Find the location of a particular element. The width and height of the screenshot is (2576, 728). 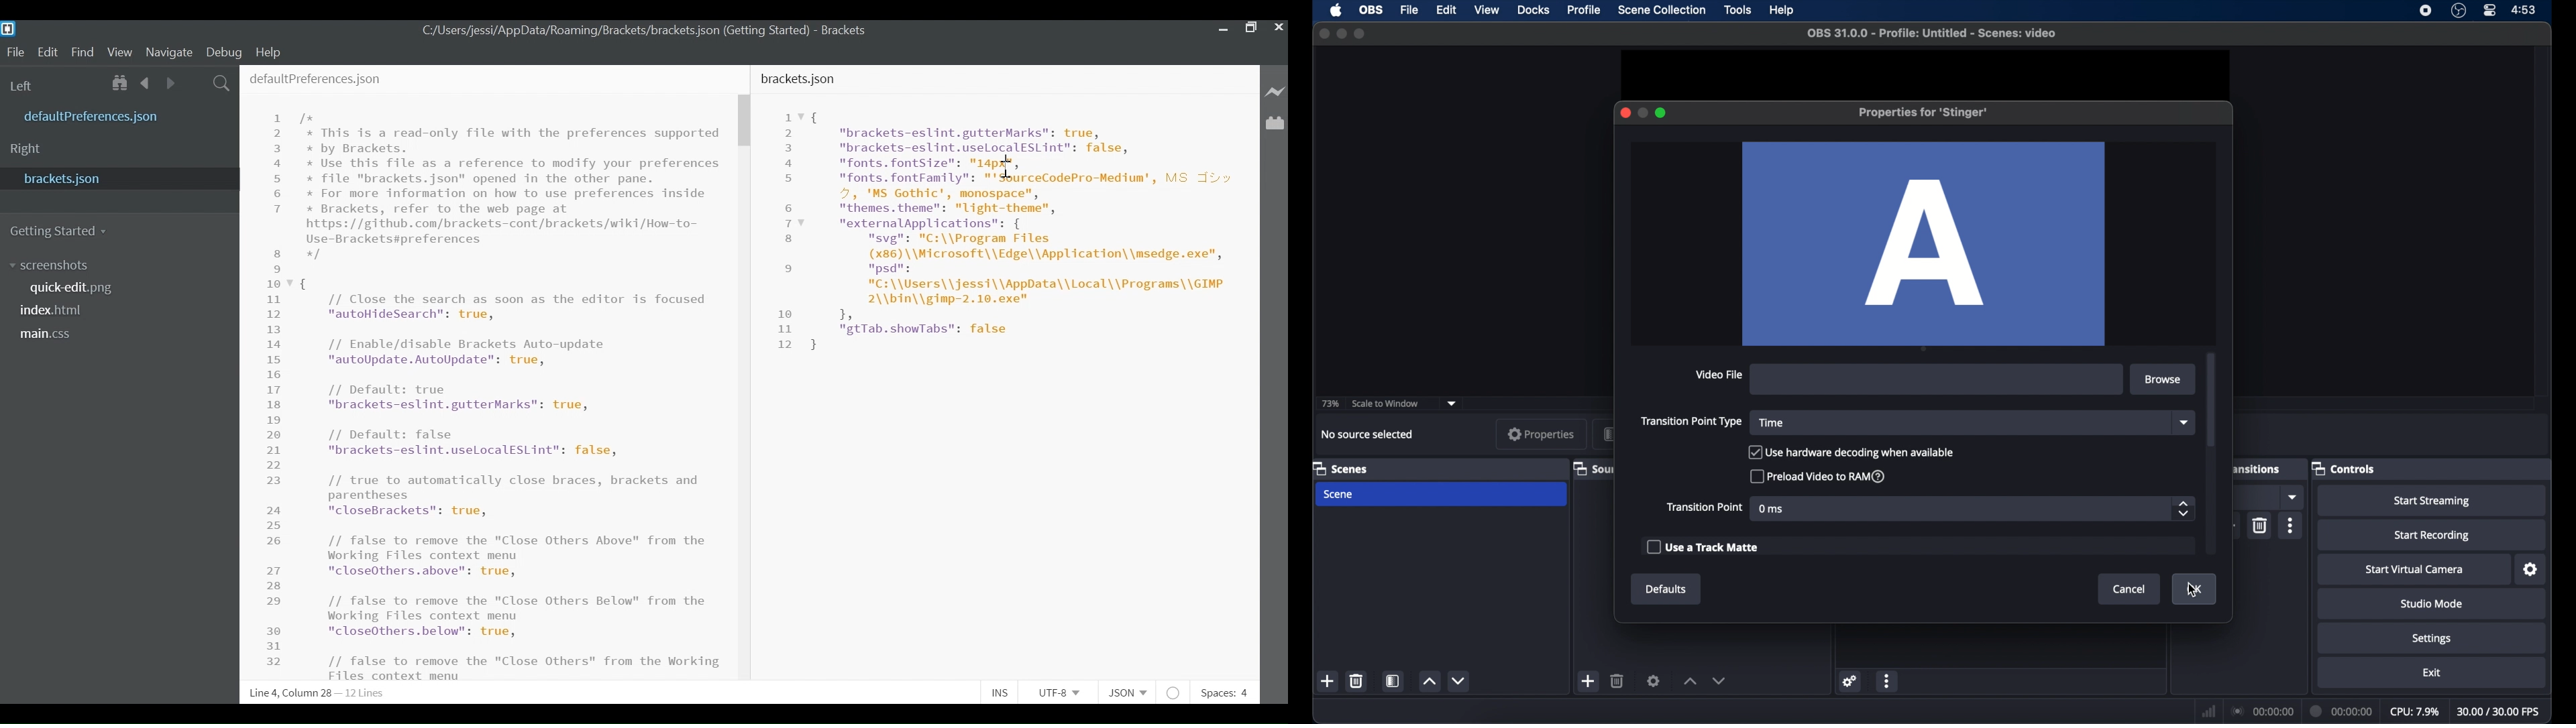

Close is located at coordinates (1277, 26).